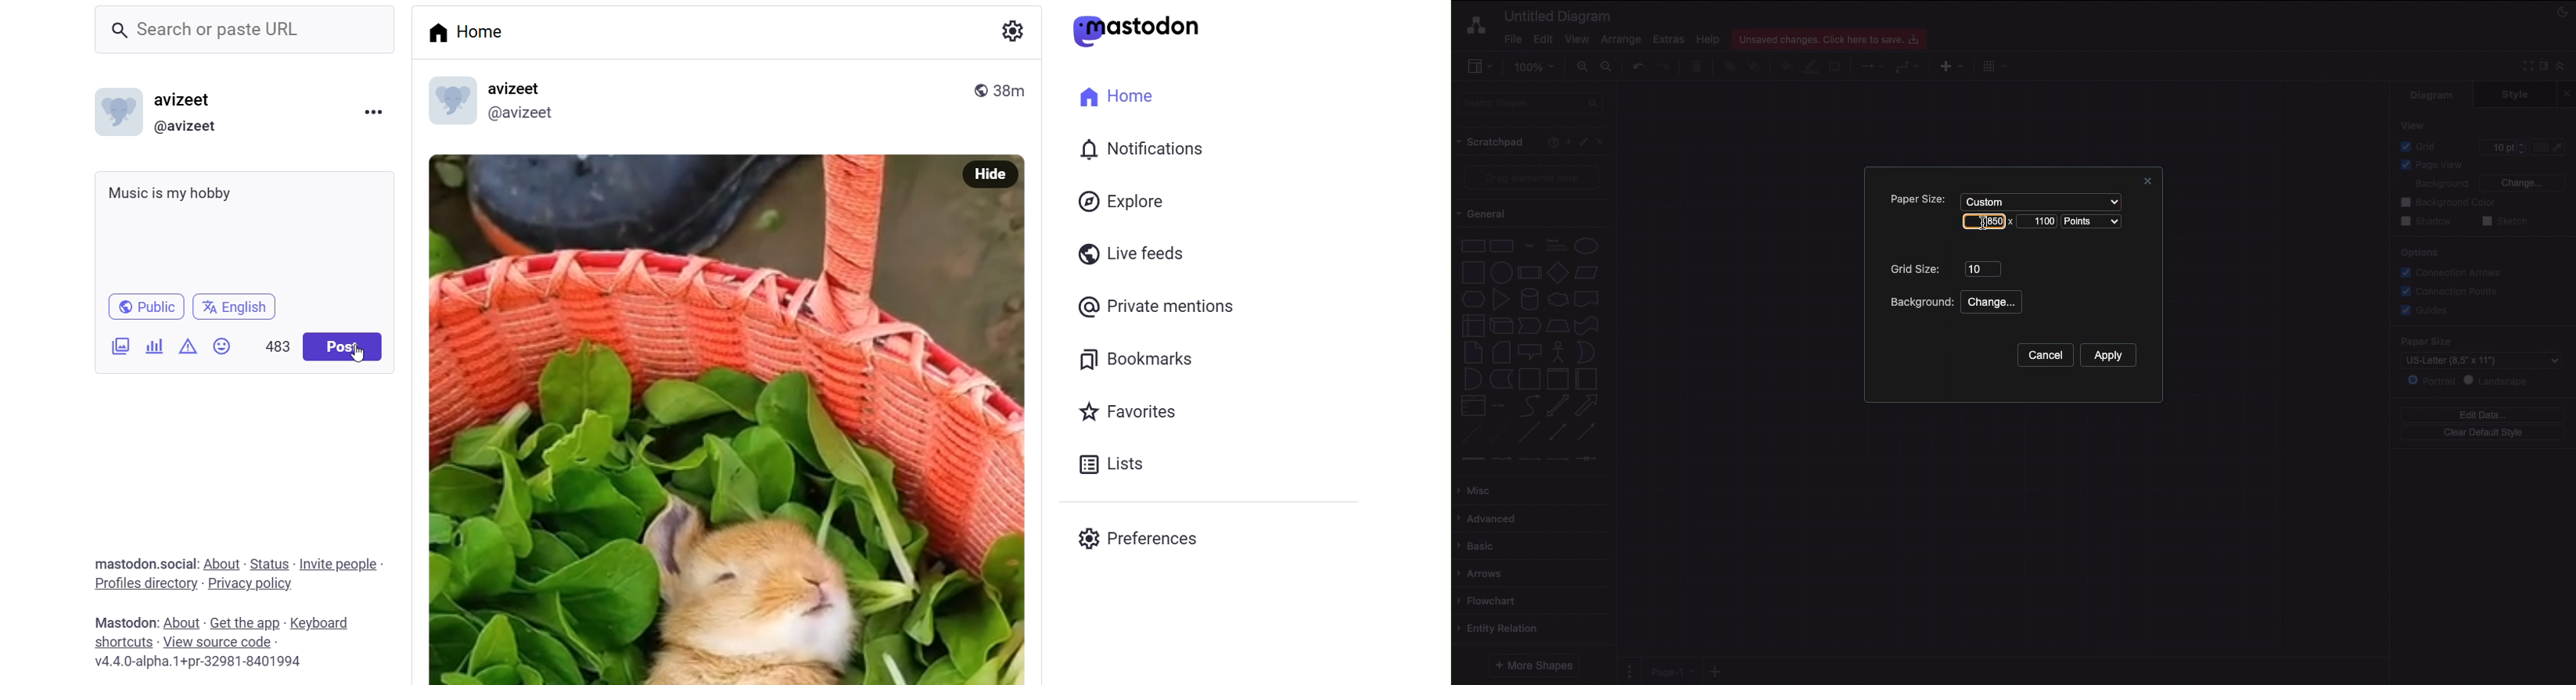 This screenshot has height=700, width=2576. Describe the element at coordinates (2545, 68) in the screenshot. I see `Format` at that location.